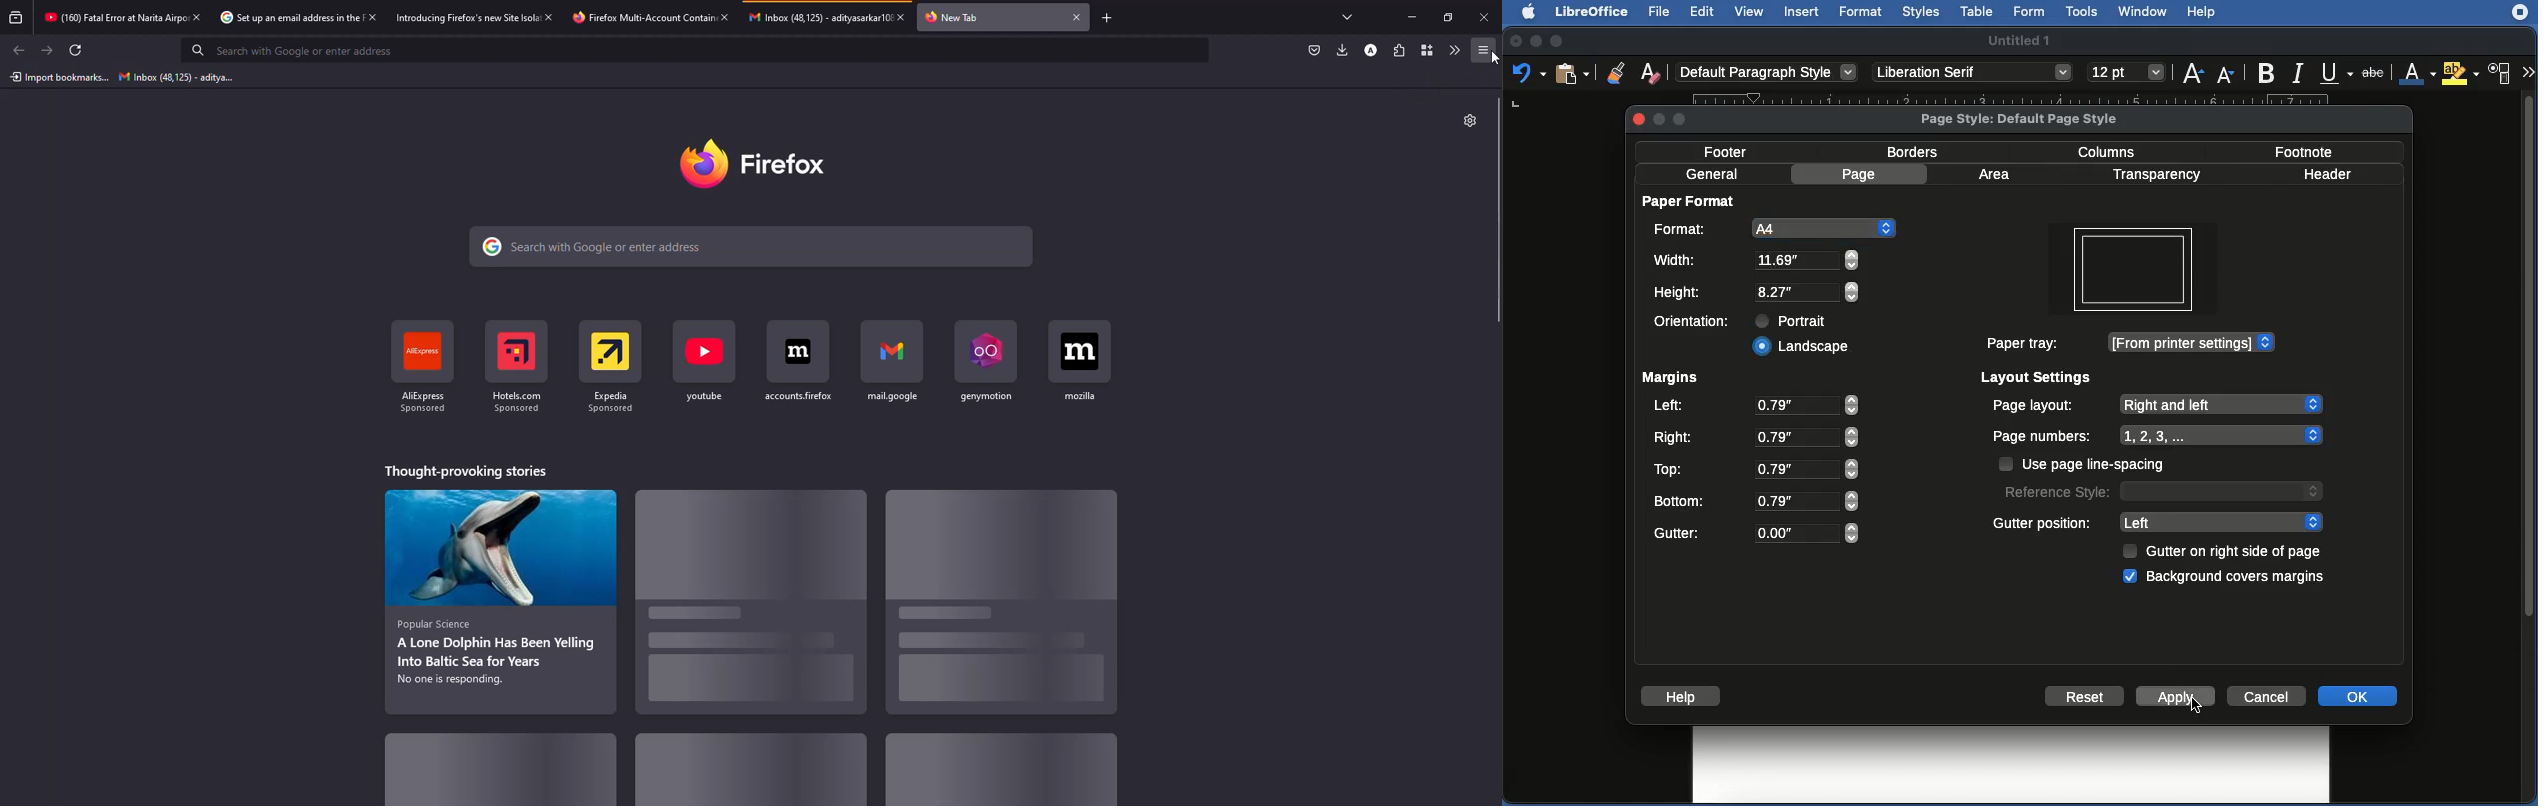 This screenshot has width=2548, height=812. I want to click on stories, so click(750, 770).